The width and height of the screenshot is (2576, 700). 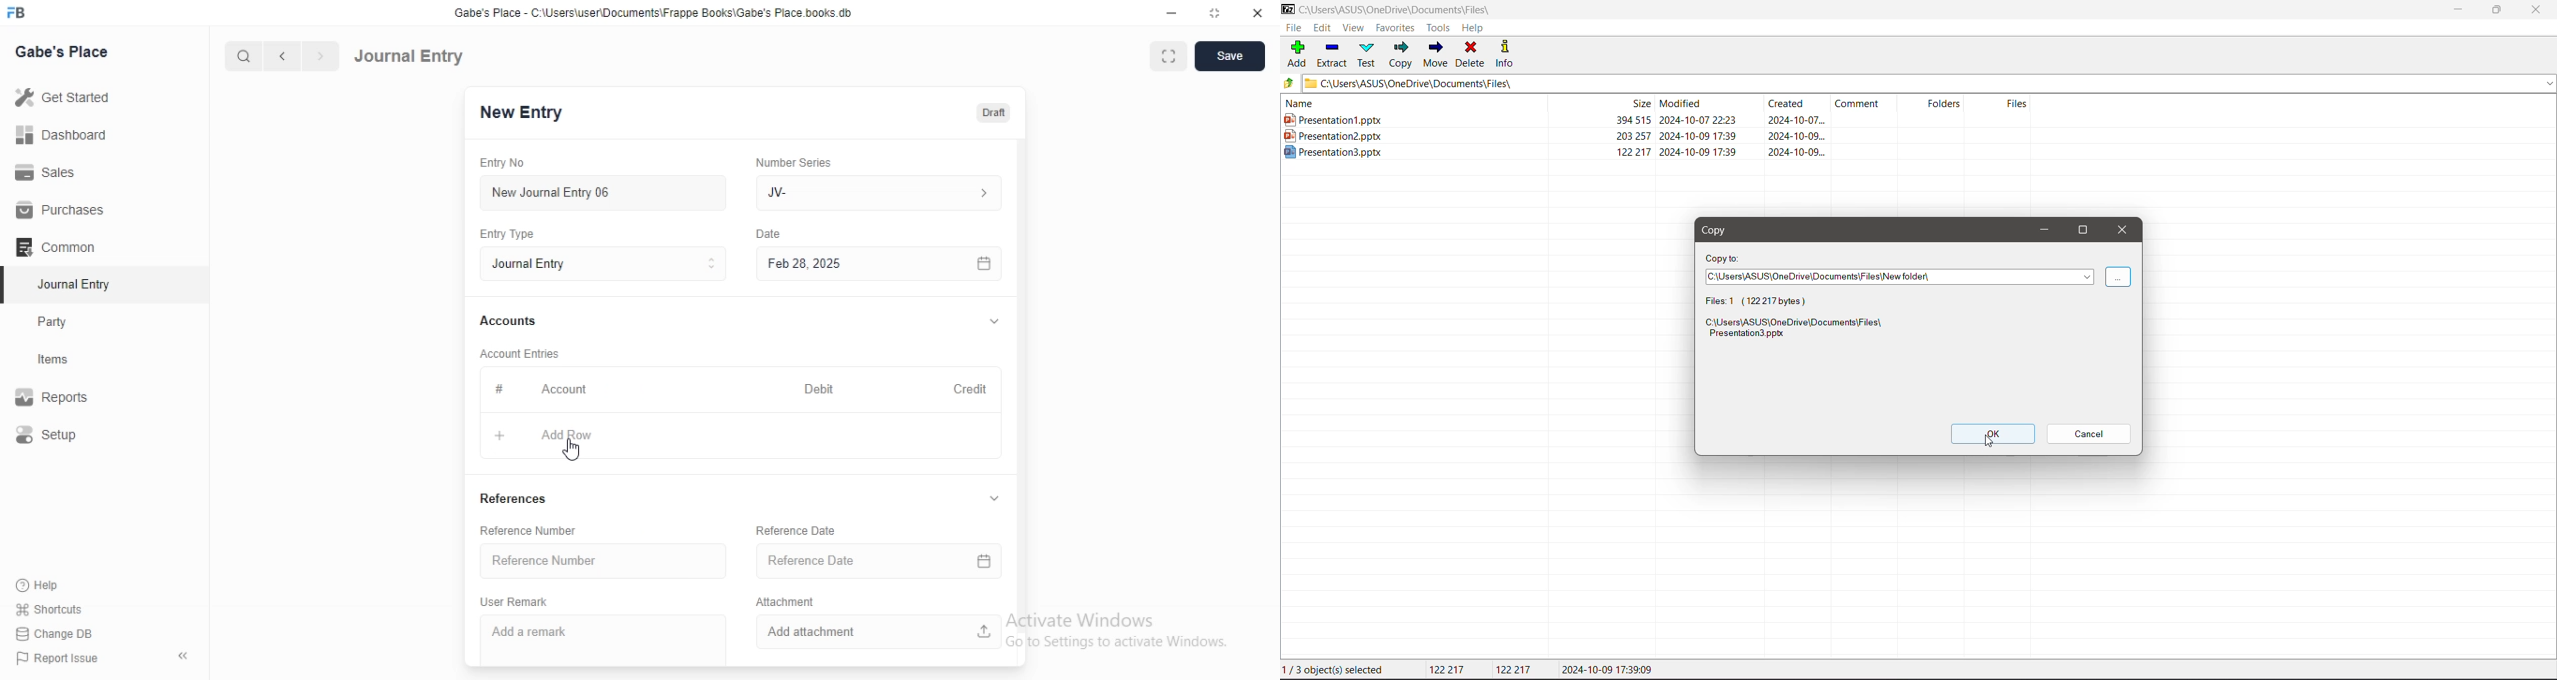 What do you see at coordinates (62, 51) in the screenshot?
I see `Gabe's Place` at bounding box center [62, 51].